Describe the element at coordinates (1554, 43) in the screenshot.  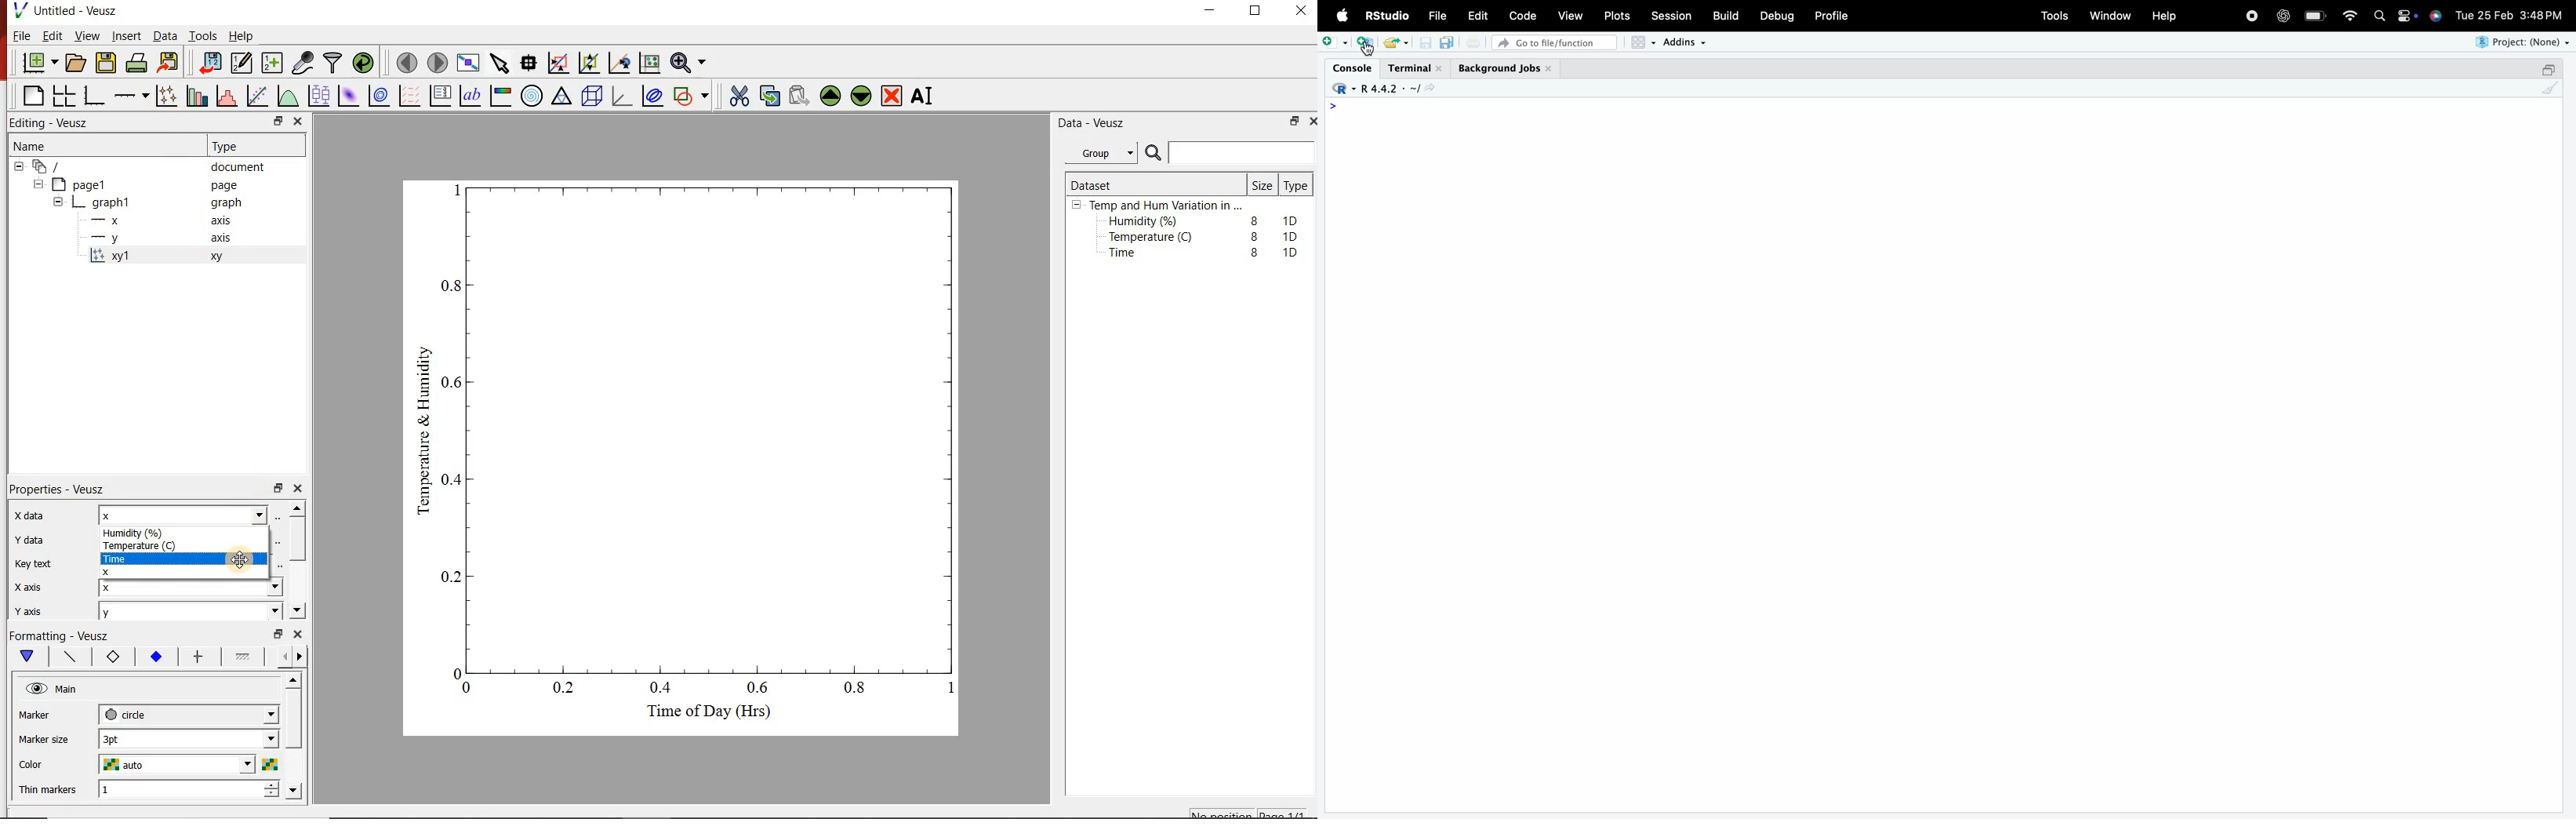
I see `Go to file/function` at that location.